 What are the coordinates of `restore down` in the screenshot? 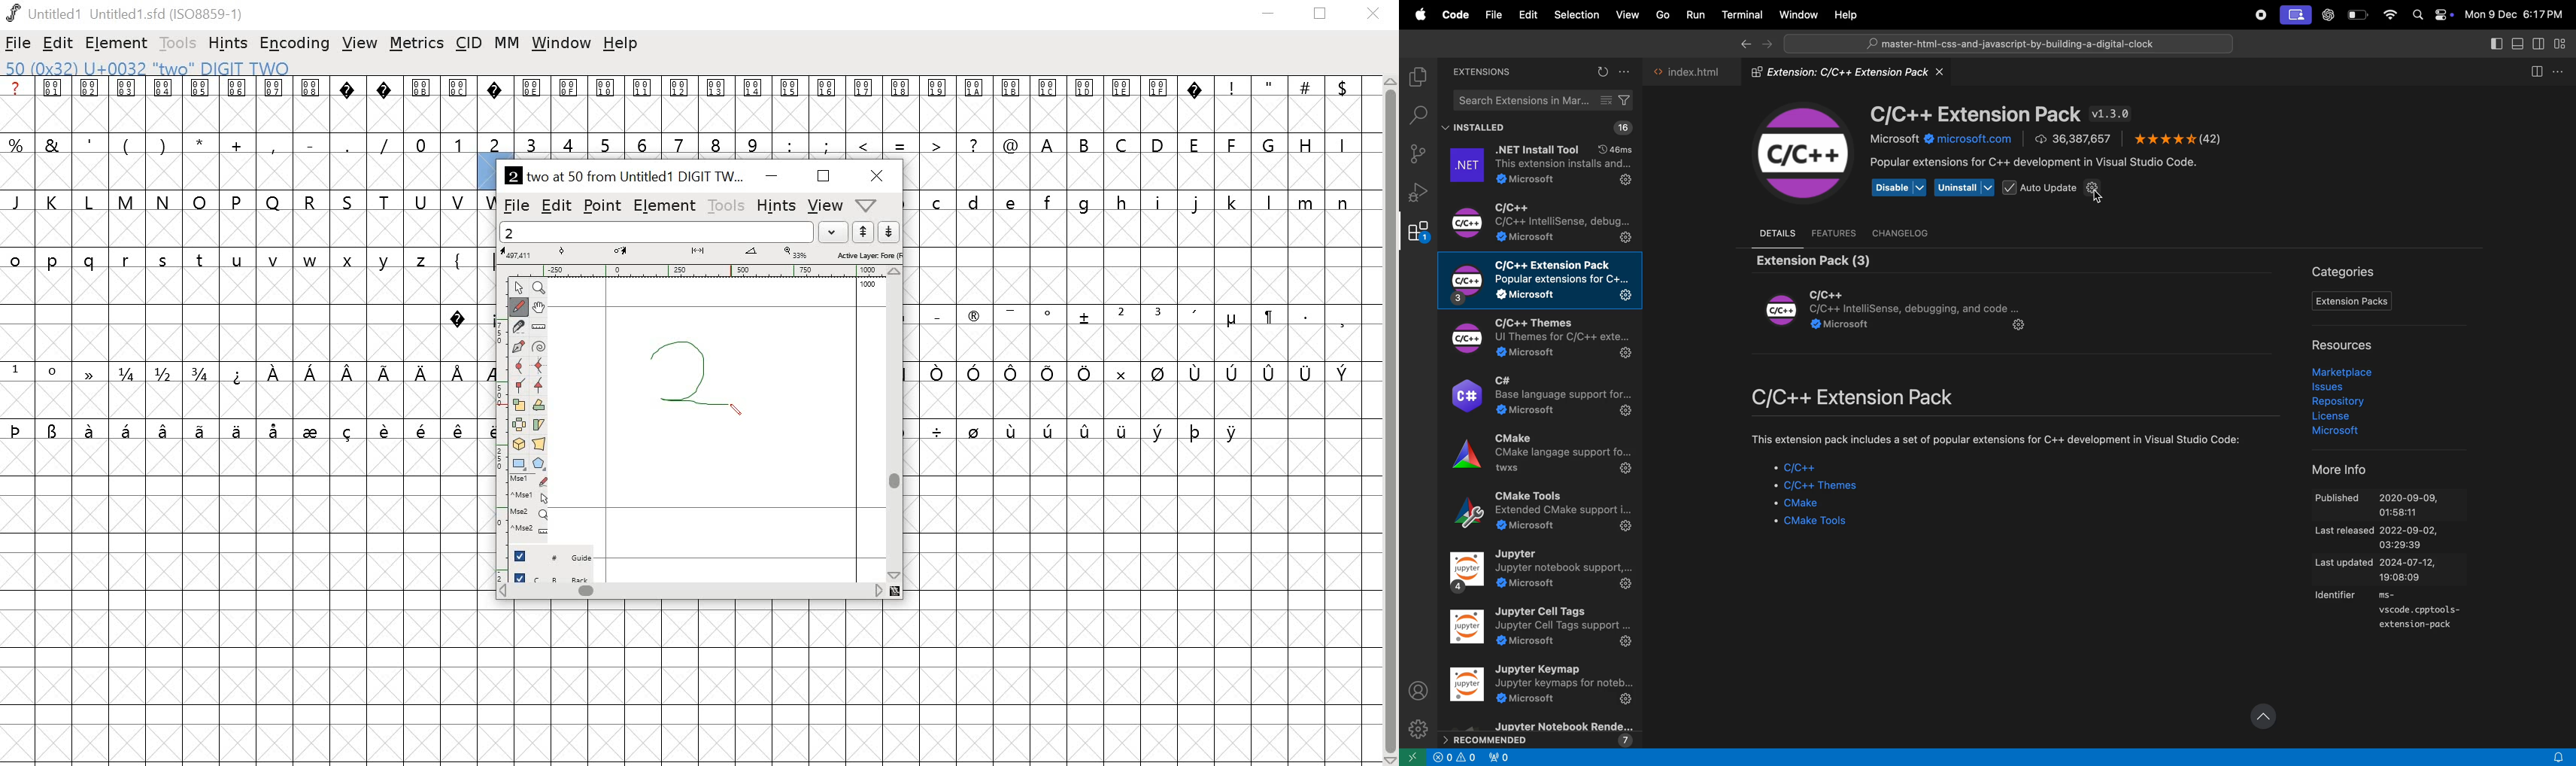 It's located at (1324, 16).